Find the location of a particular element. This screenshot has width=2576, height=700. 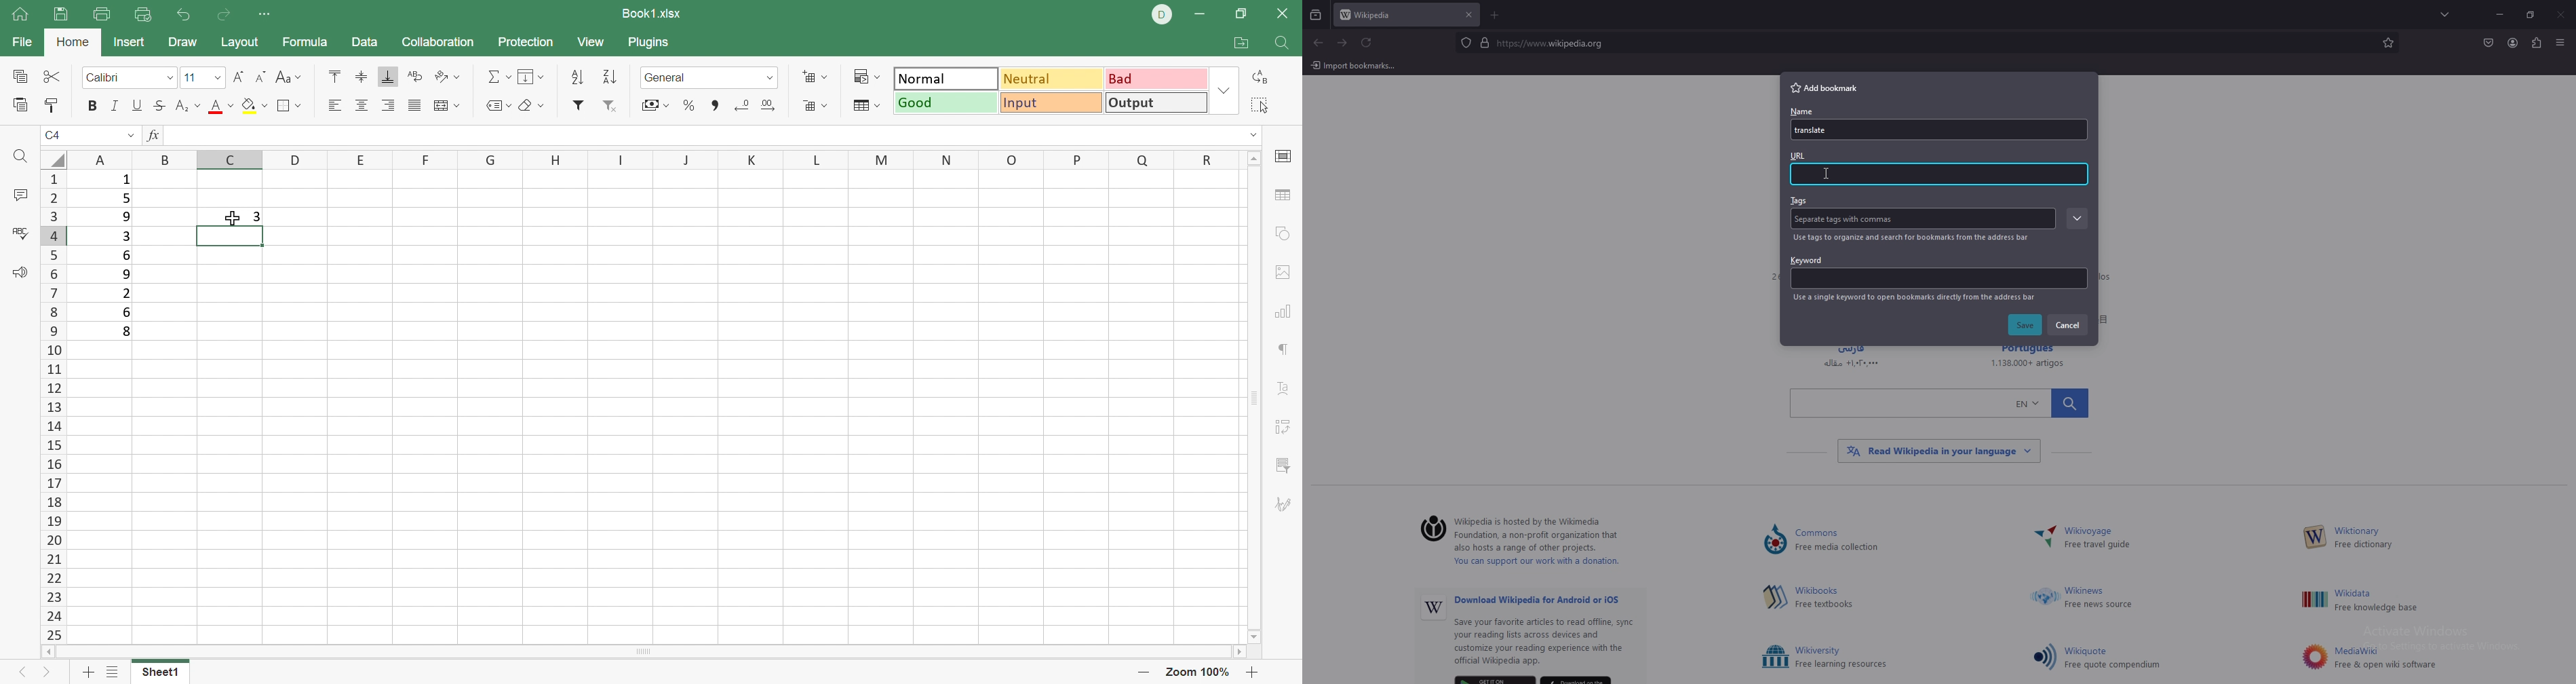

Spell checking is located at coordinates (24, 231).